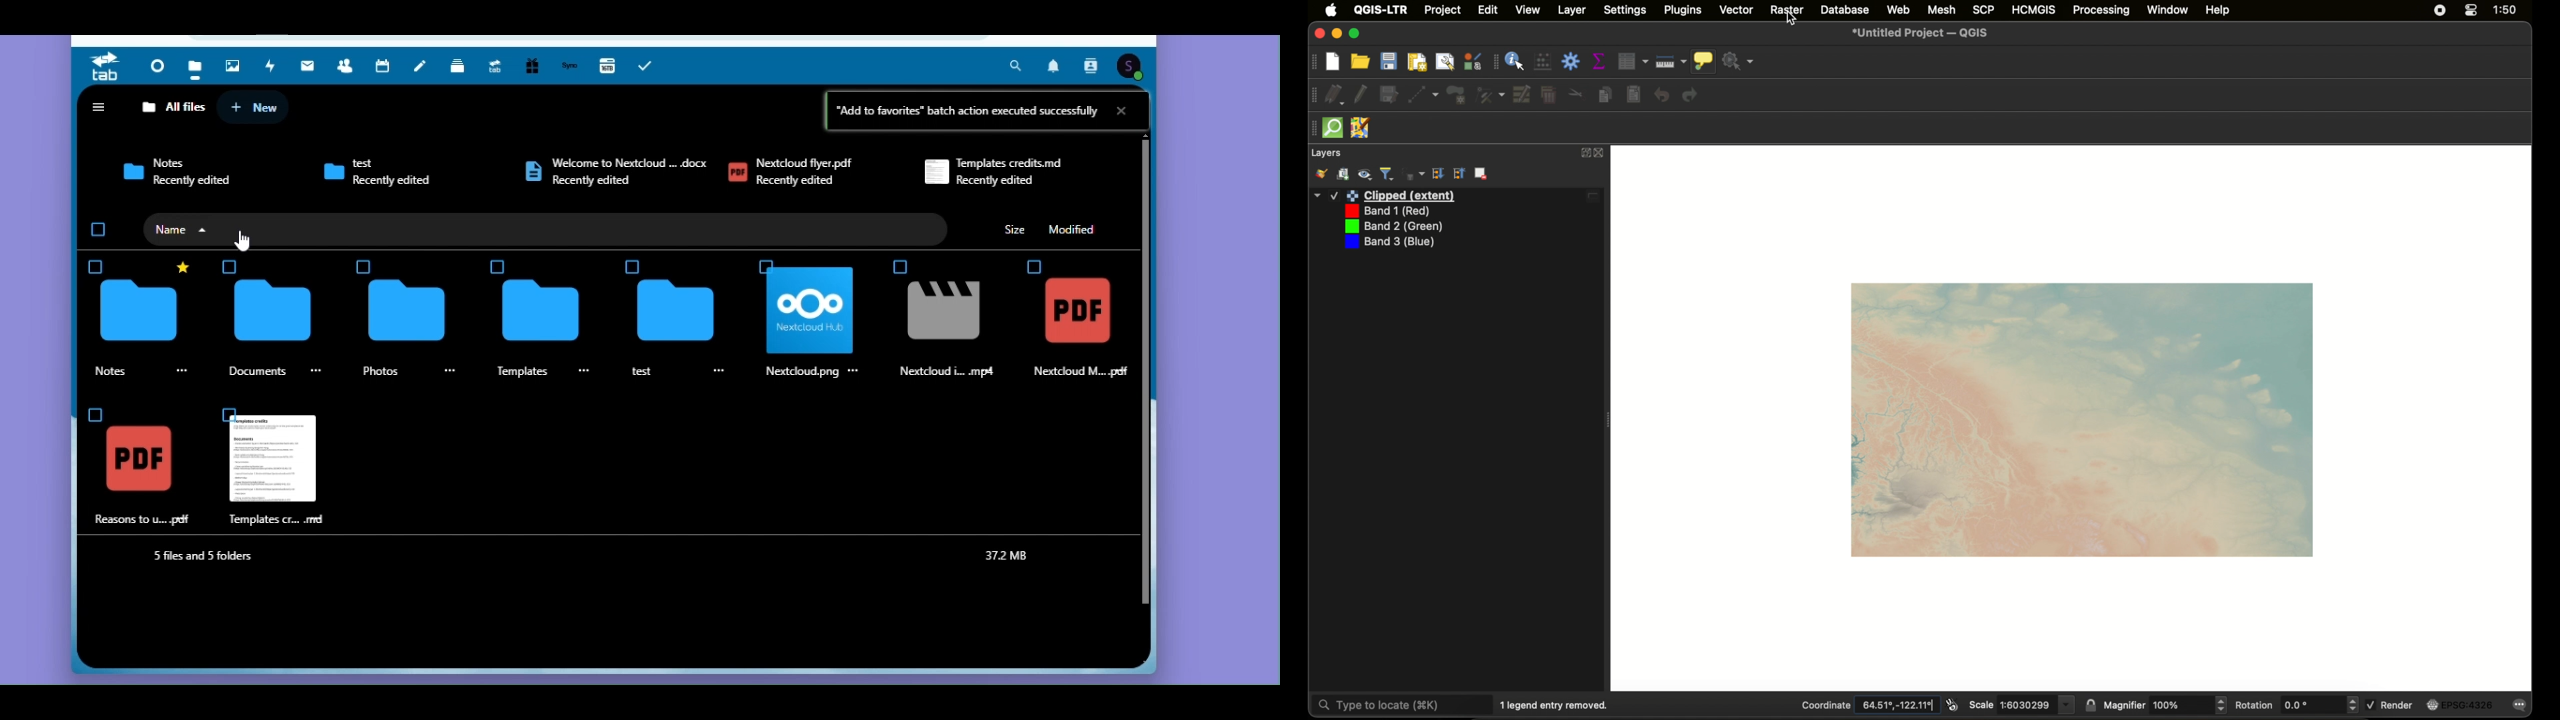  Describe the element at coordinates (402, 184) in the screenshot. I see `Recently edited` at that location.